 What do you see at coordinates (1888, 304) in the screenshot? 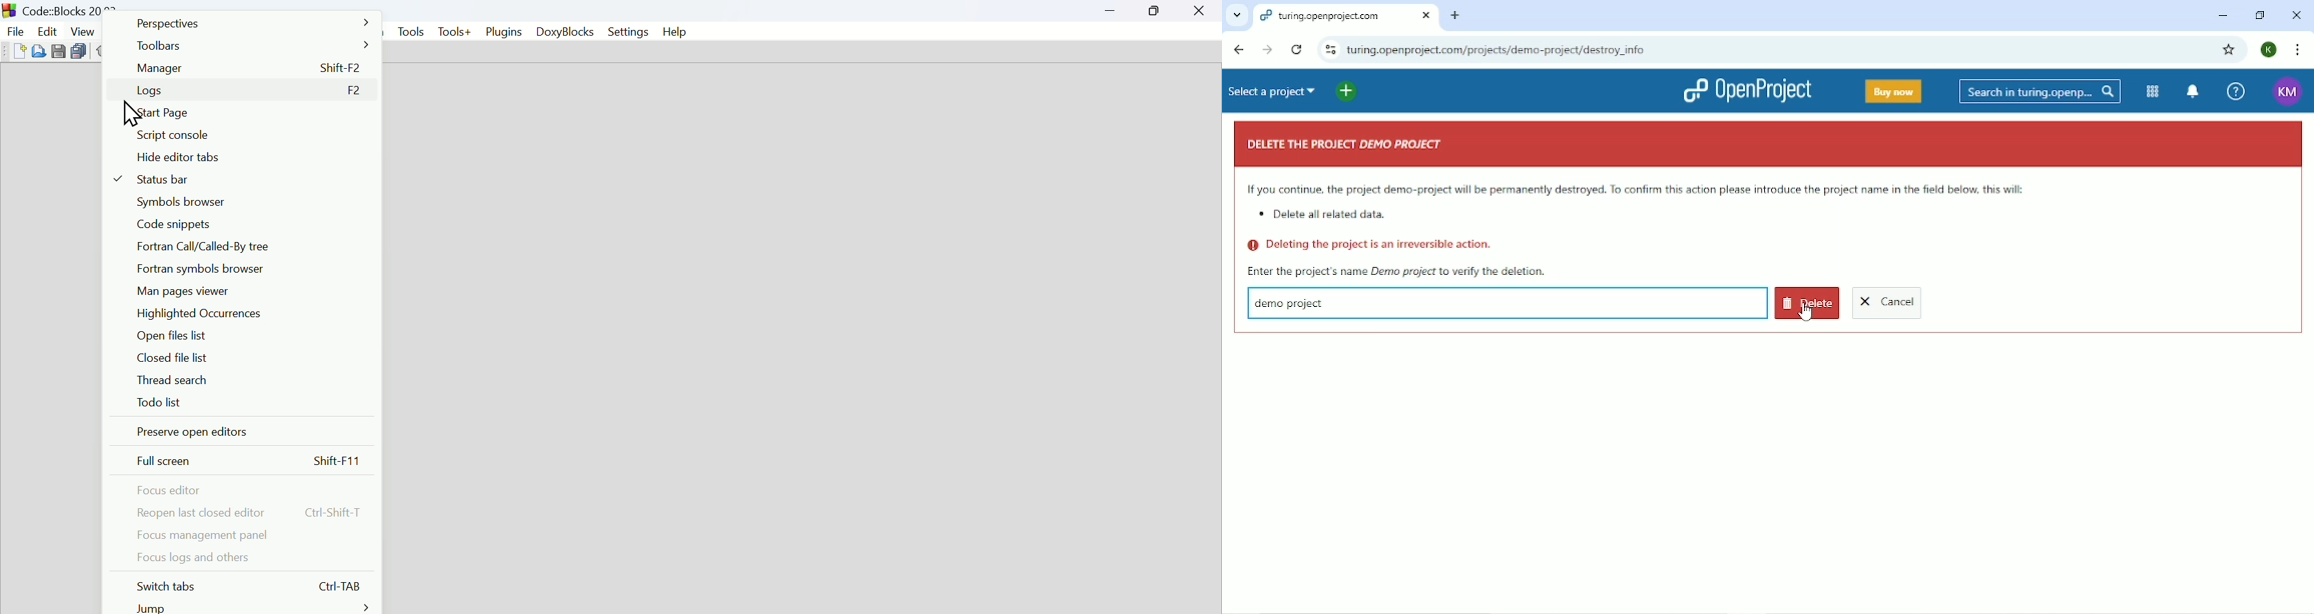
I see `Cancel` at bounding box center [1888, 304].